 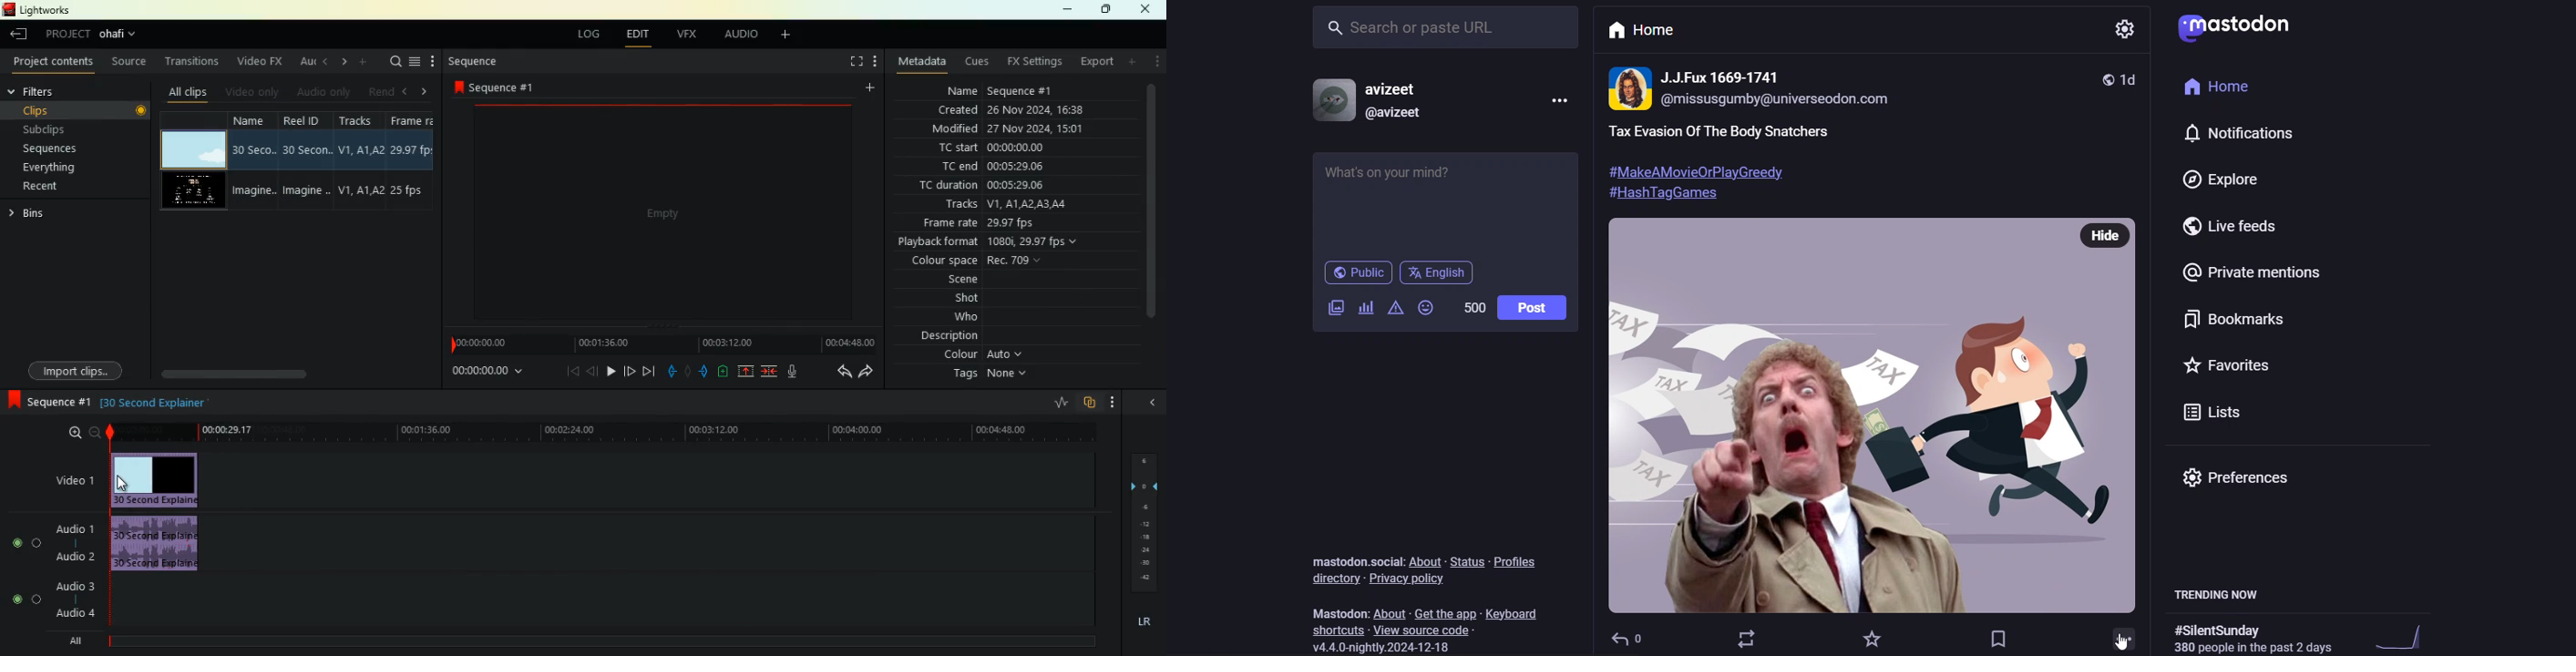 I want to click on everything, so click(x=49, y=168).